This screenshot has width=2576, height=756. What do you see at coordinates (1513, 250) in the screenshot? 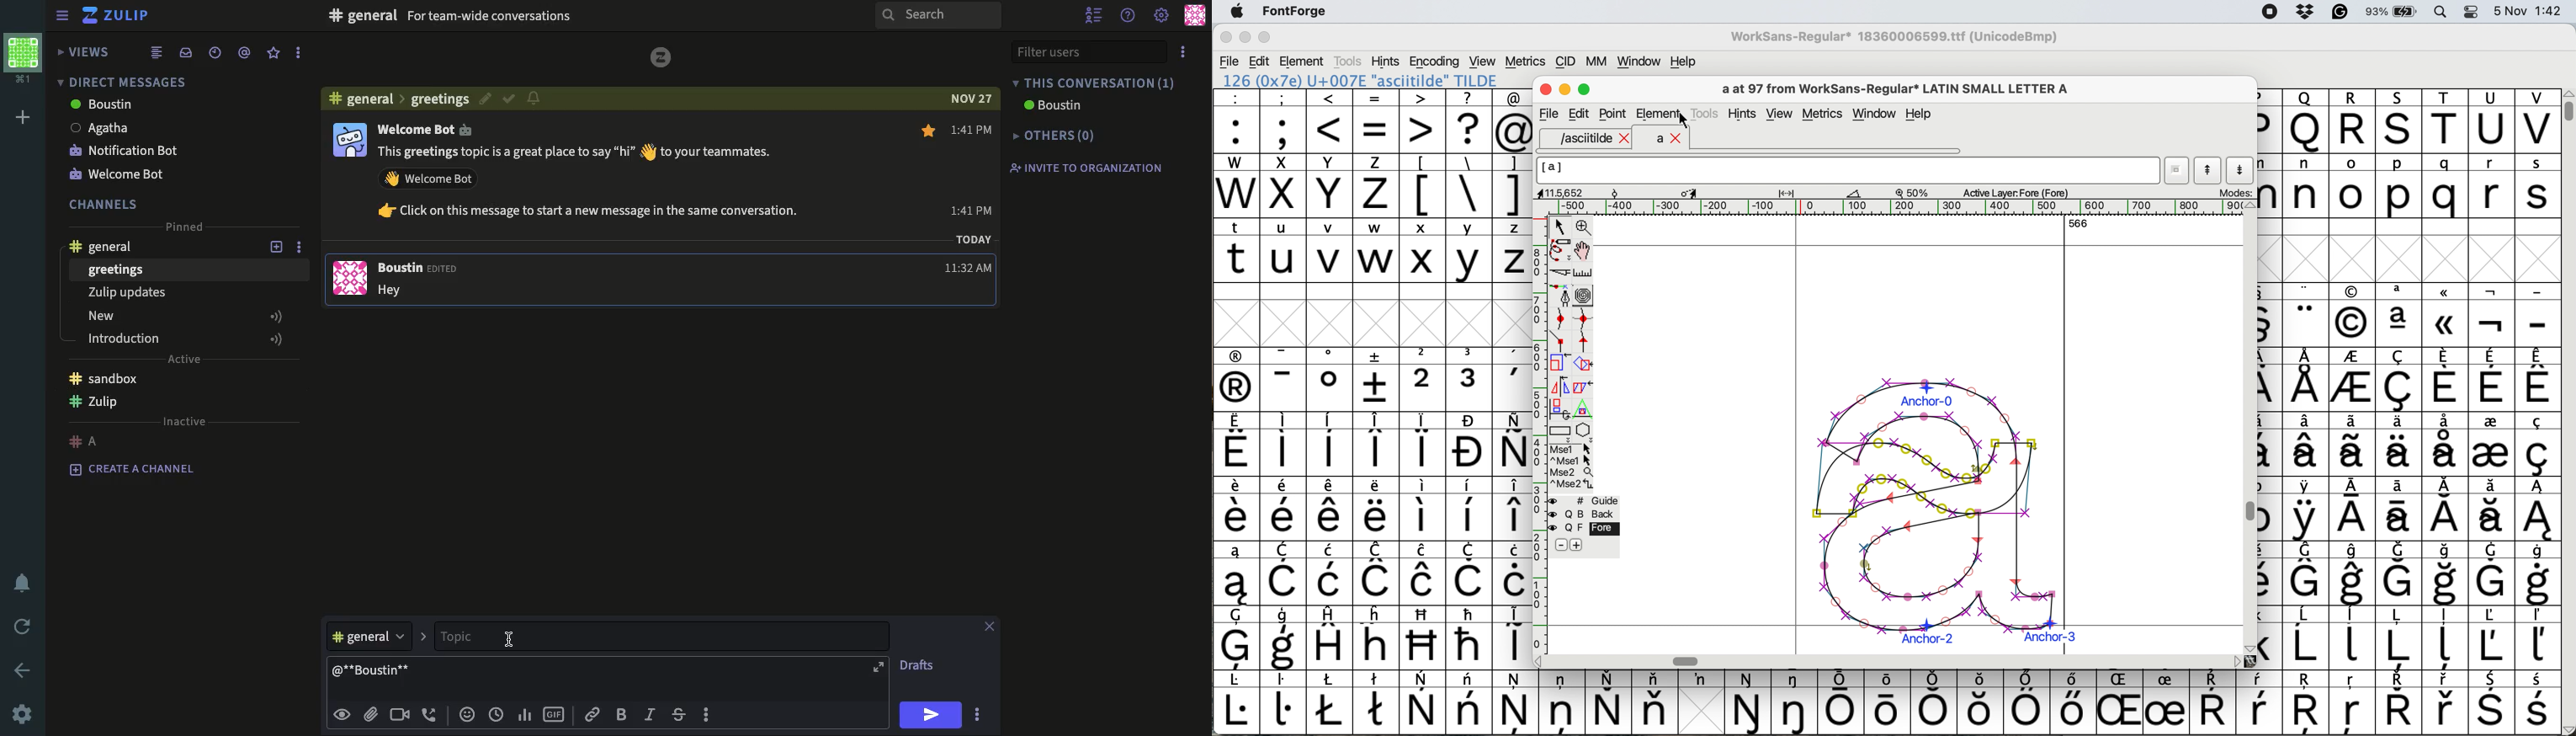
I see `z` at bounding box center [1513, 250].